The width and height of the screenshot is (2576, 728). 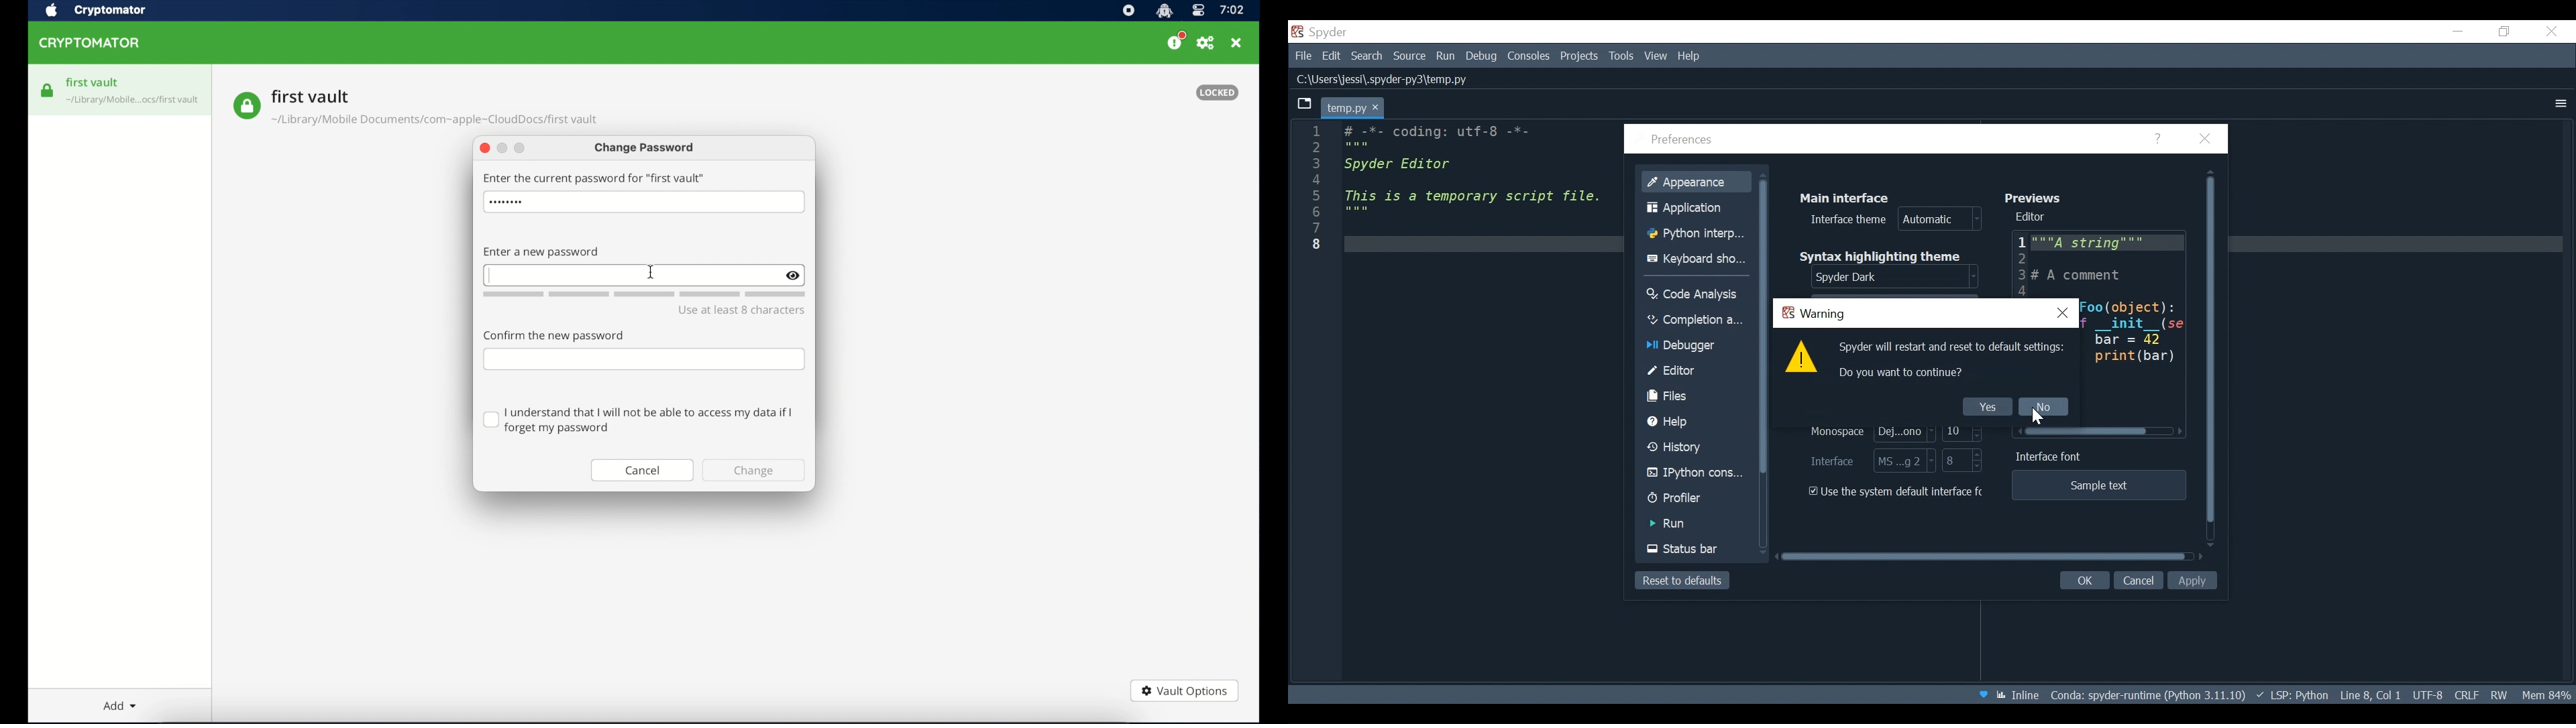 I want to click on first vault, so click(x=93, y=82).